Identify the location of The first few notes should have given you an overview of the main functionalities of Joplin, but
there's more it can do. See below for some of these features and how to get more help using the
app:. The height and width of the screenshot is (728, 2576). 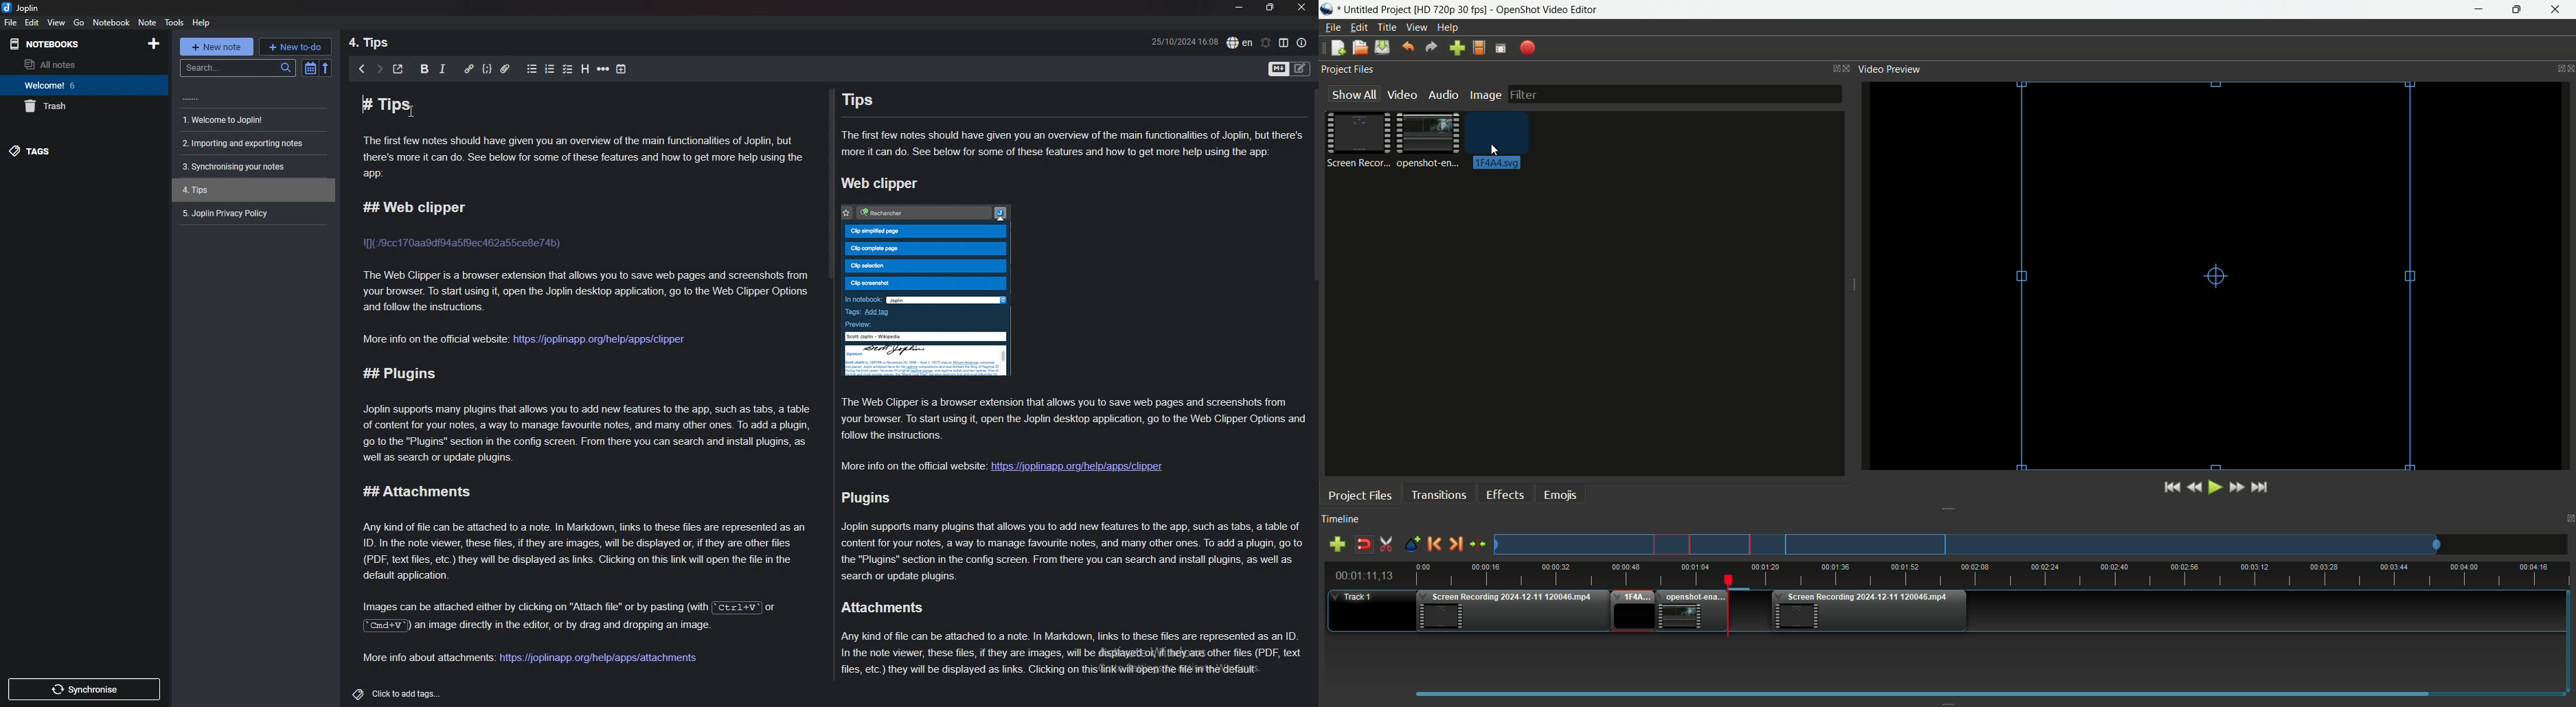
(585, 159).